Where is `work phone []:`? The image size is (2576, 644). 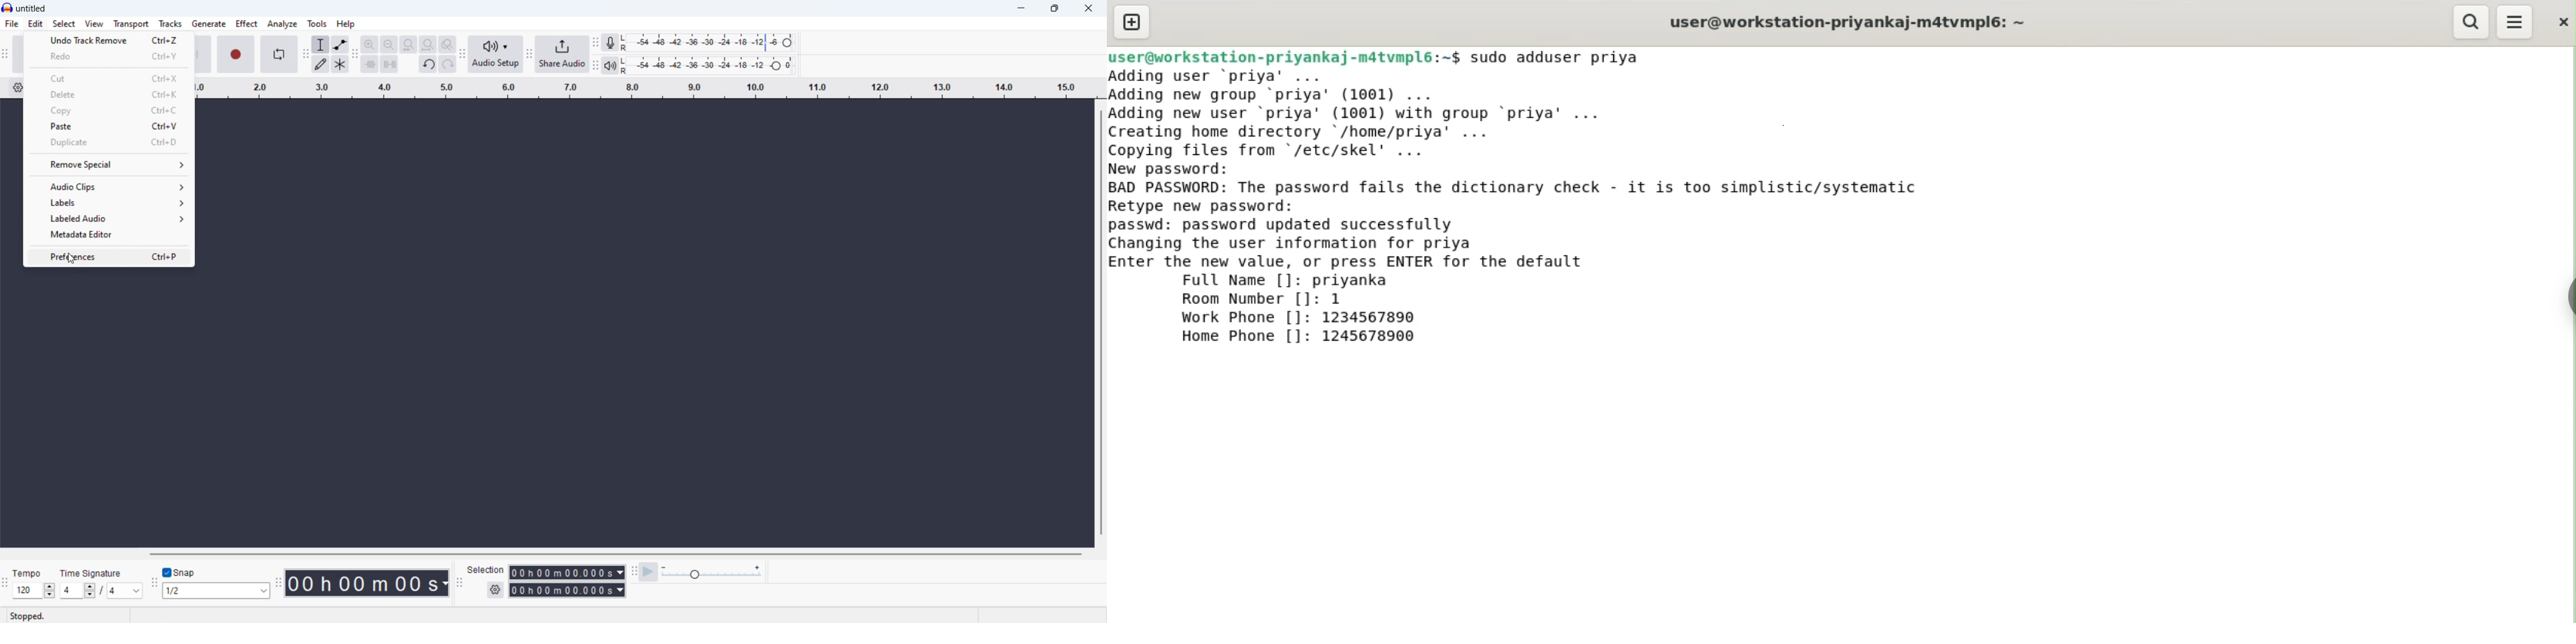 work phone []: is located at coordinates (1239, 319).